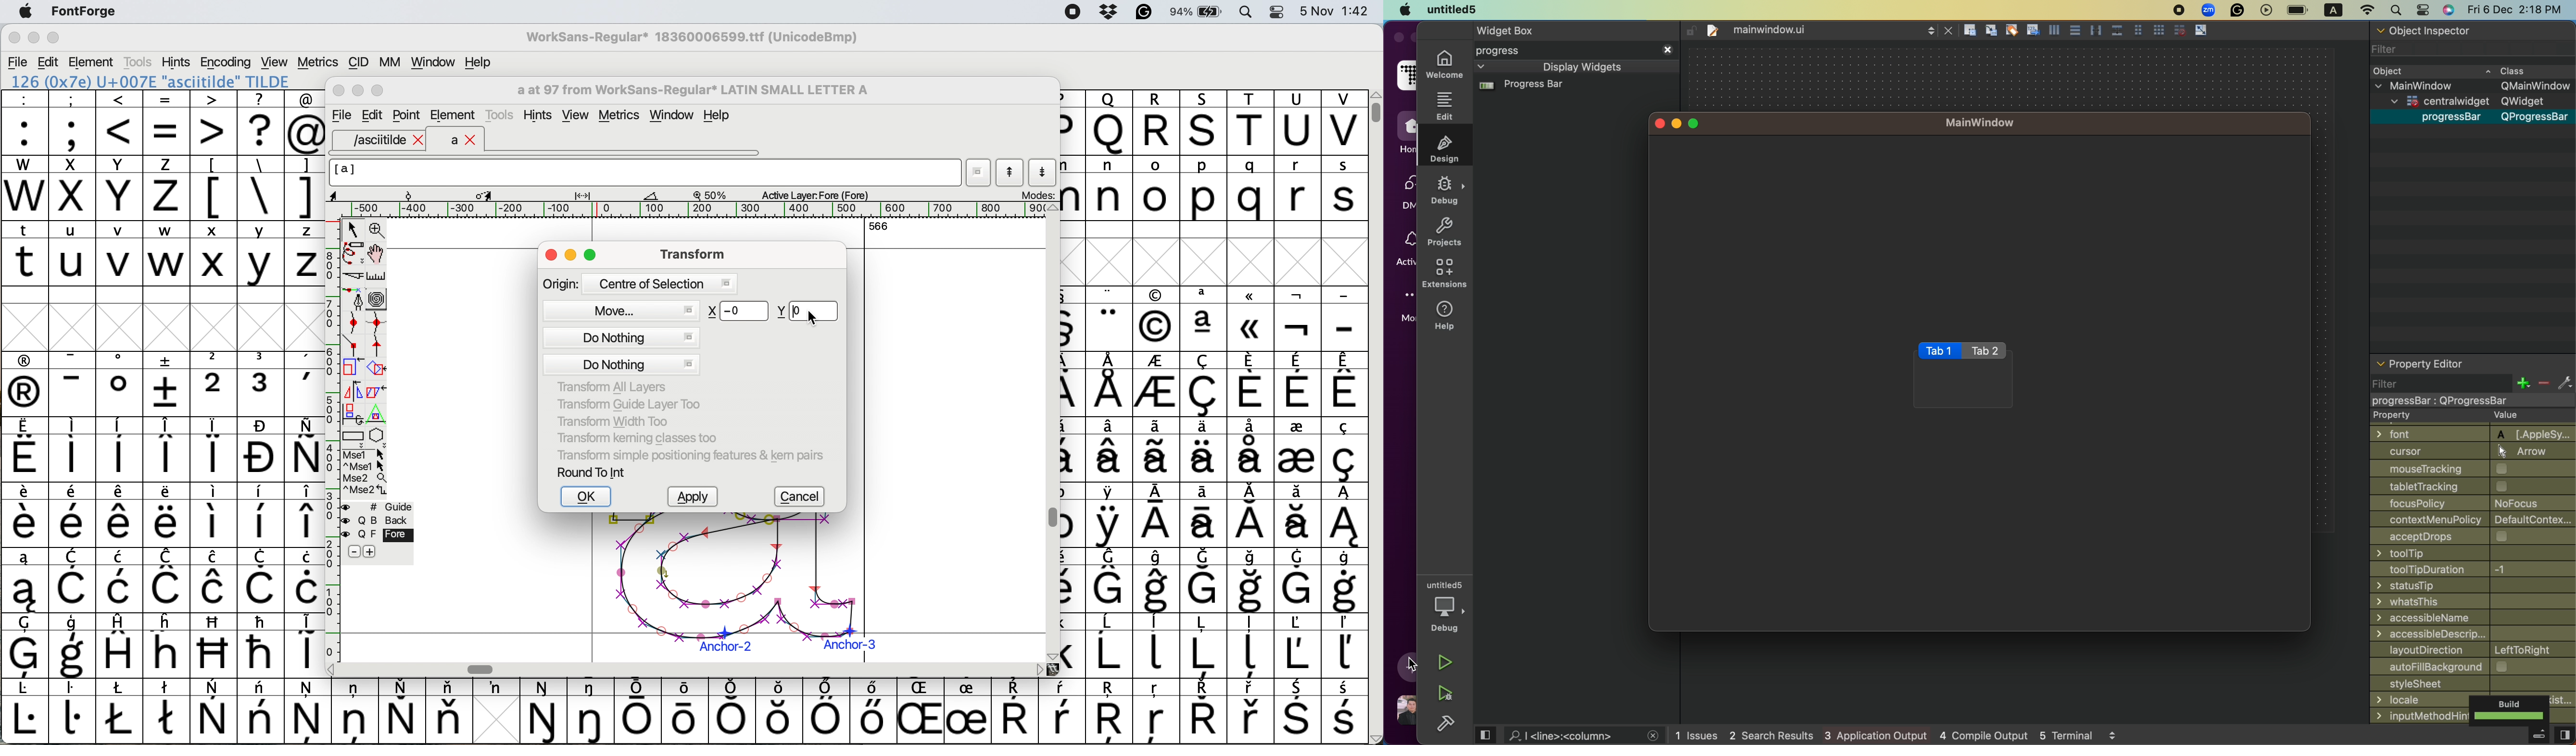 This screenshot has width=2576, height=756. I want to click on add a curve point, so click(354, 323).